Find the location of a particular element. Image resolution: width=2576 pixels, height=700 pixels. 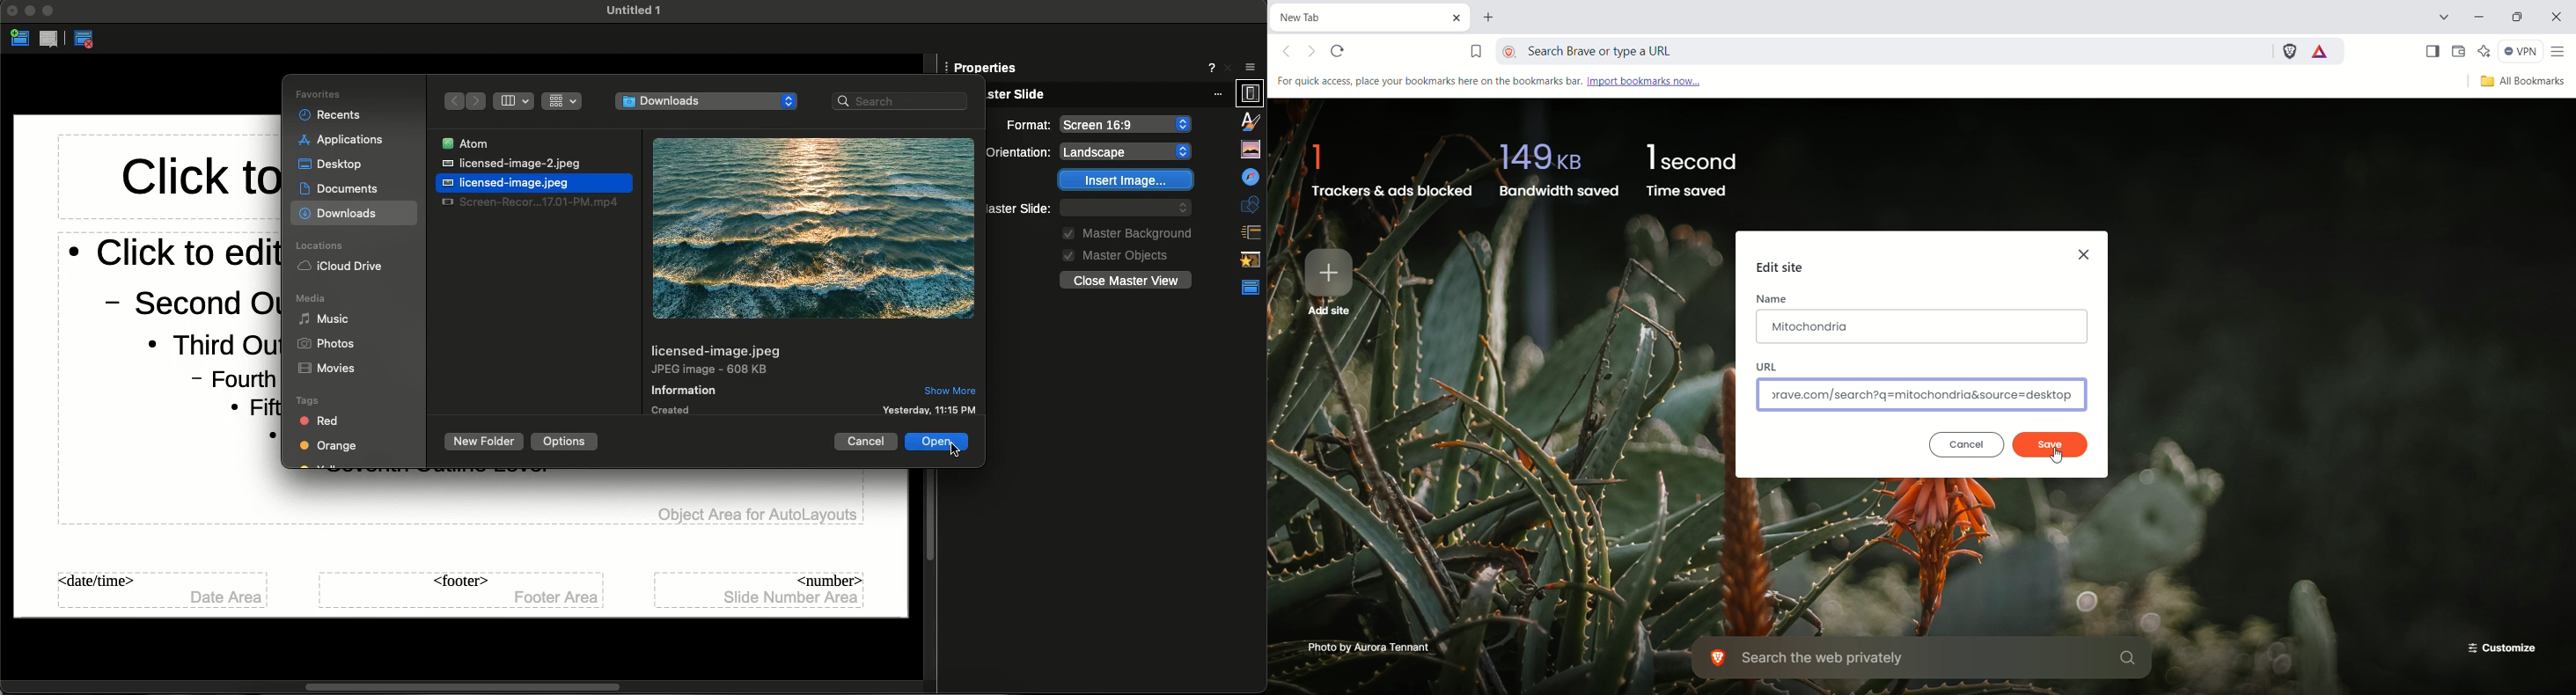

Applications is located at coordinates (339, 140).